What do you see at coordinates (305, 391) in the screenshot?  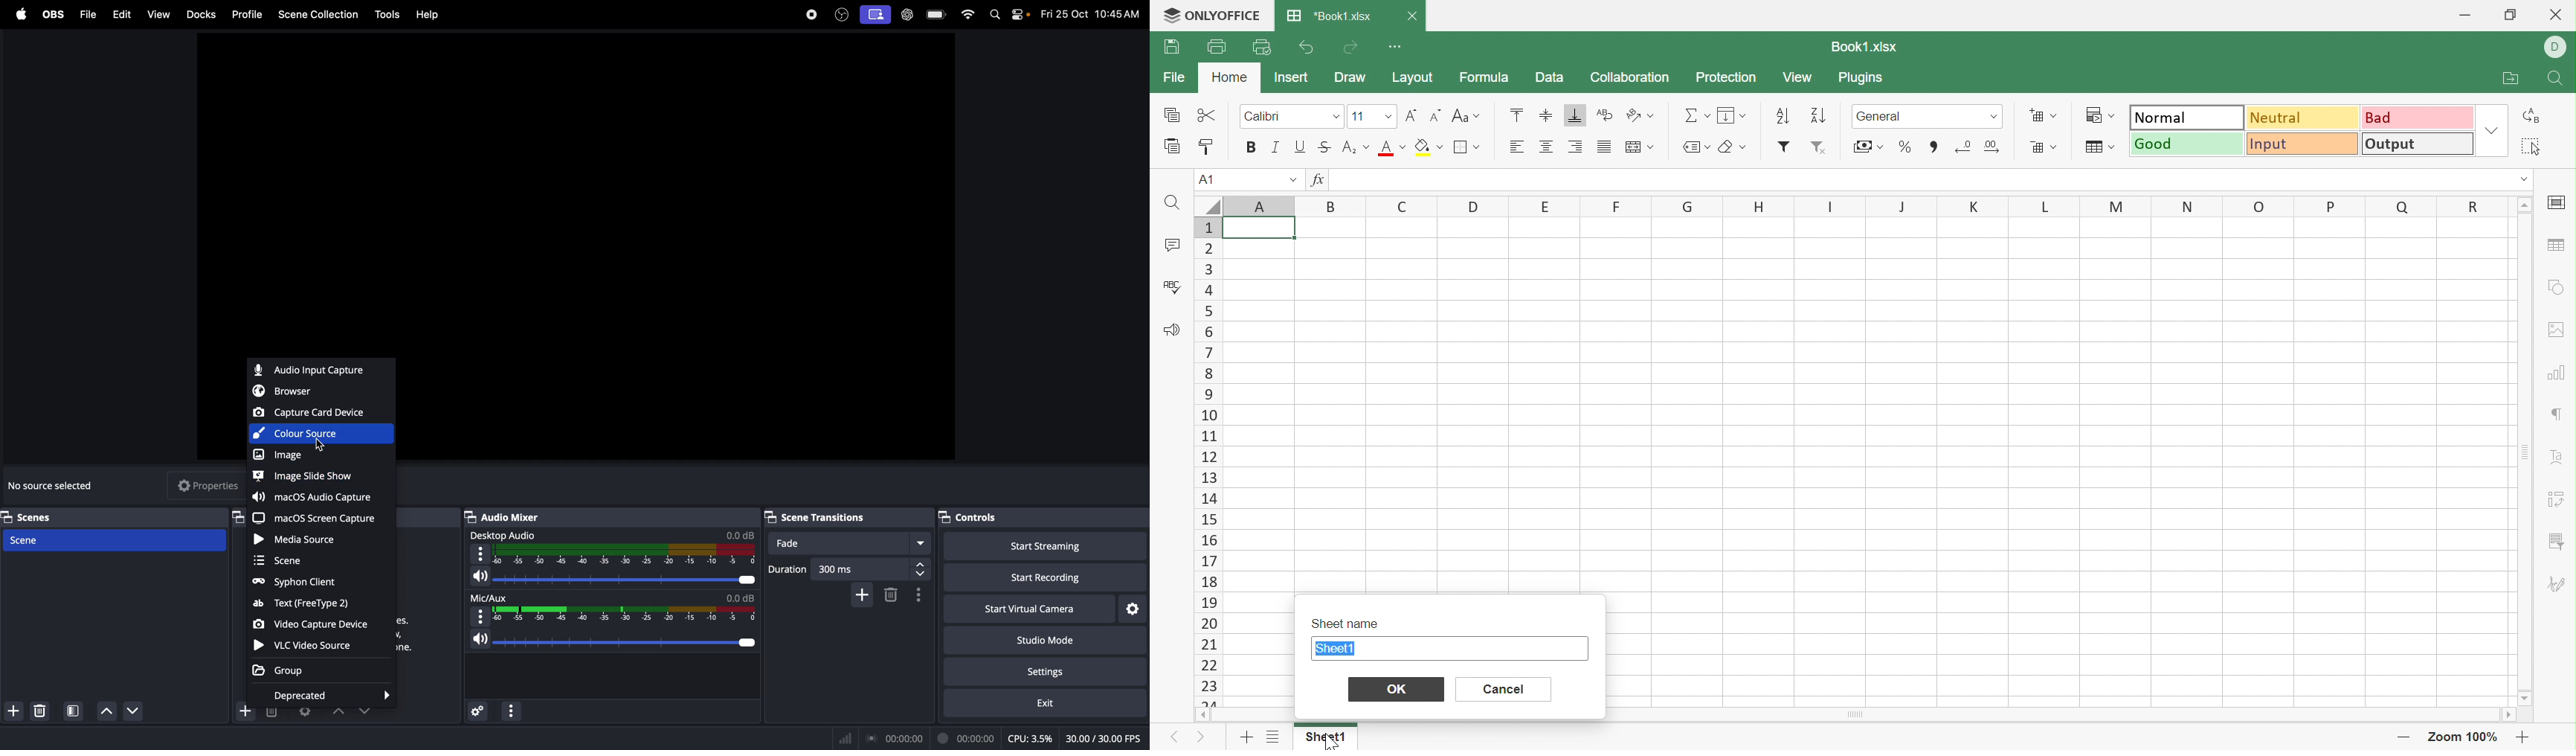 I see `browser` at bounding box center [305, 391].